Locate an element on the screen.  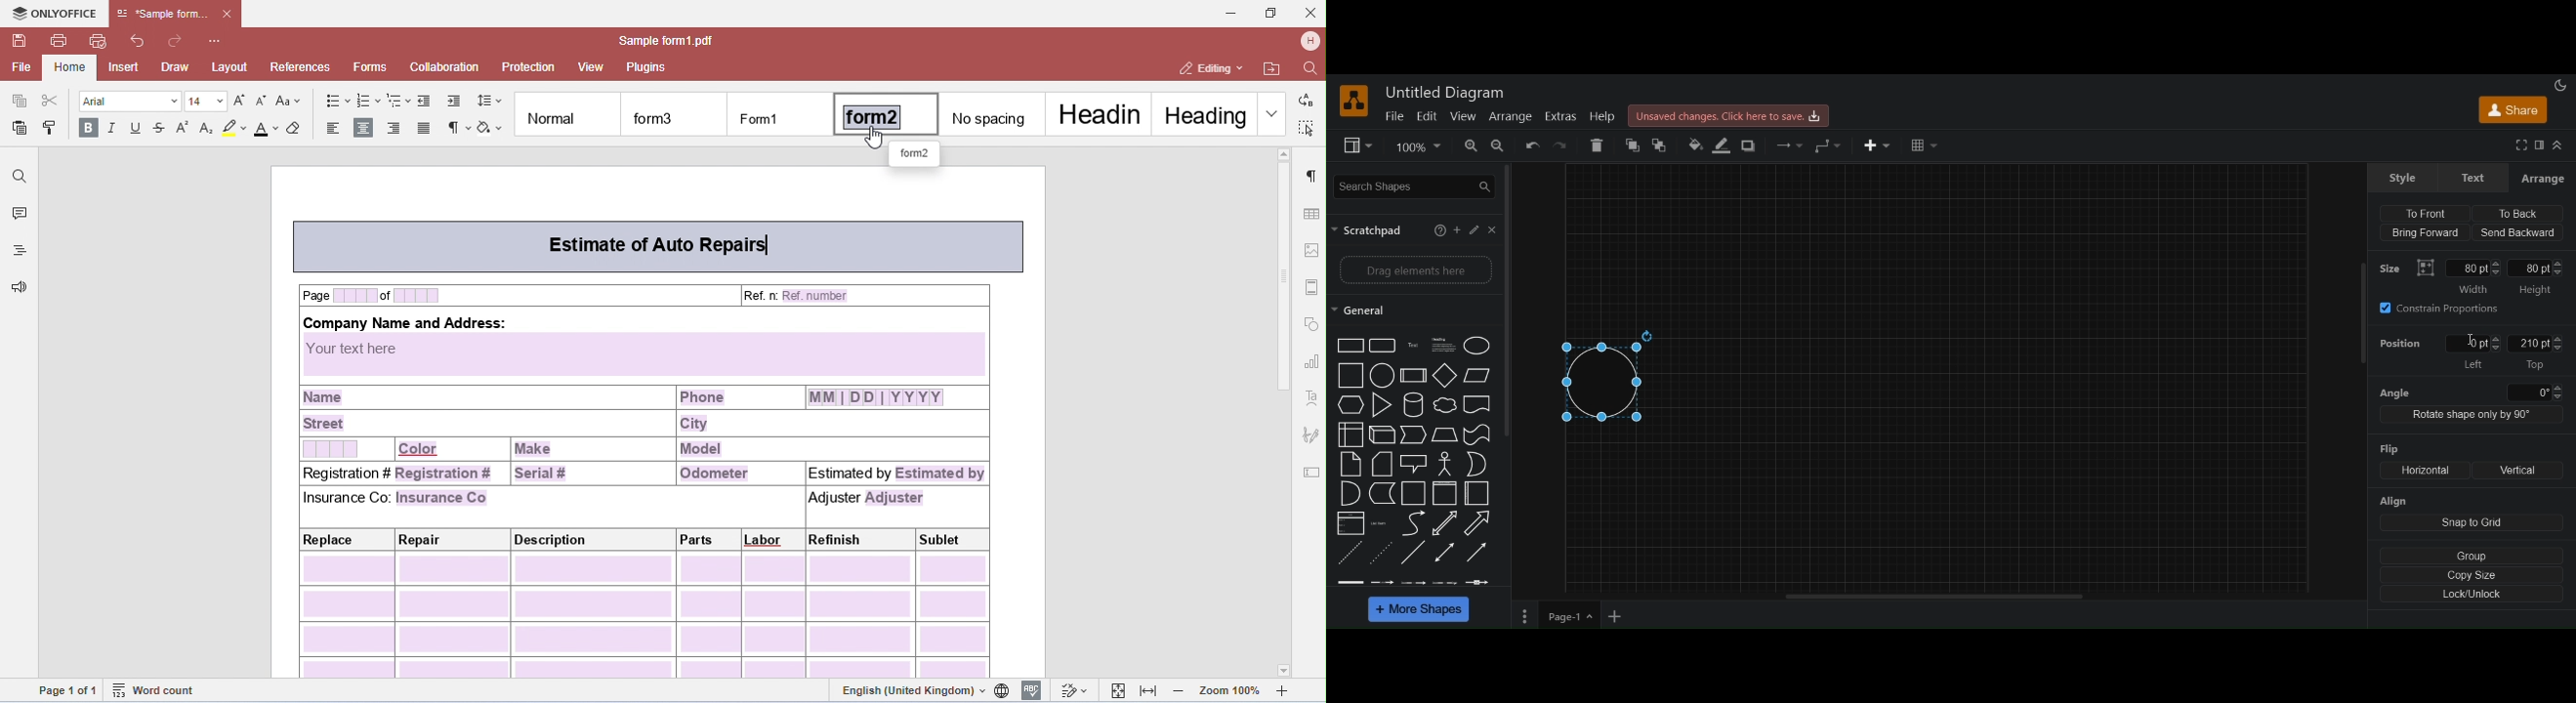
free shape is located at coordinates (1476, 435).